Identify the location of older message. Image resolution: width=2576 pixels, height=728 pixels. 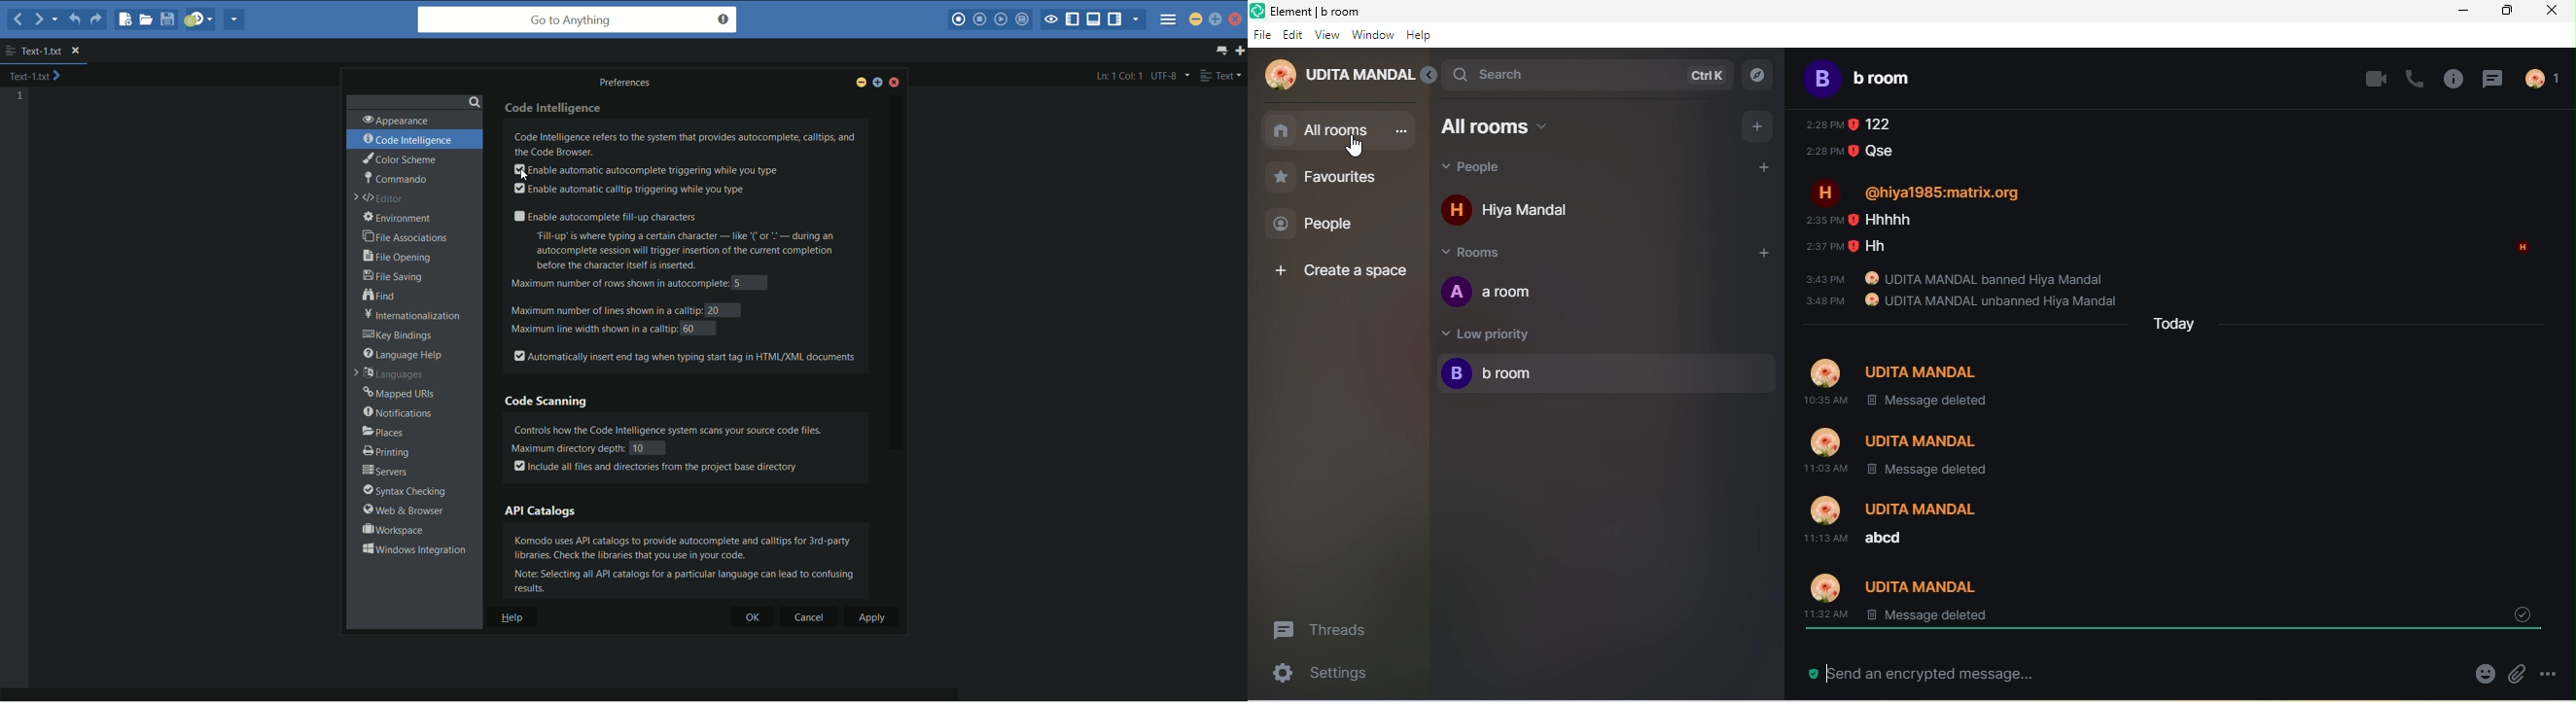
(2111, 369).